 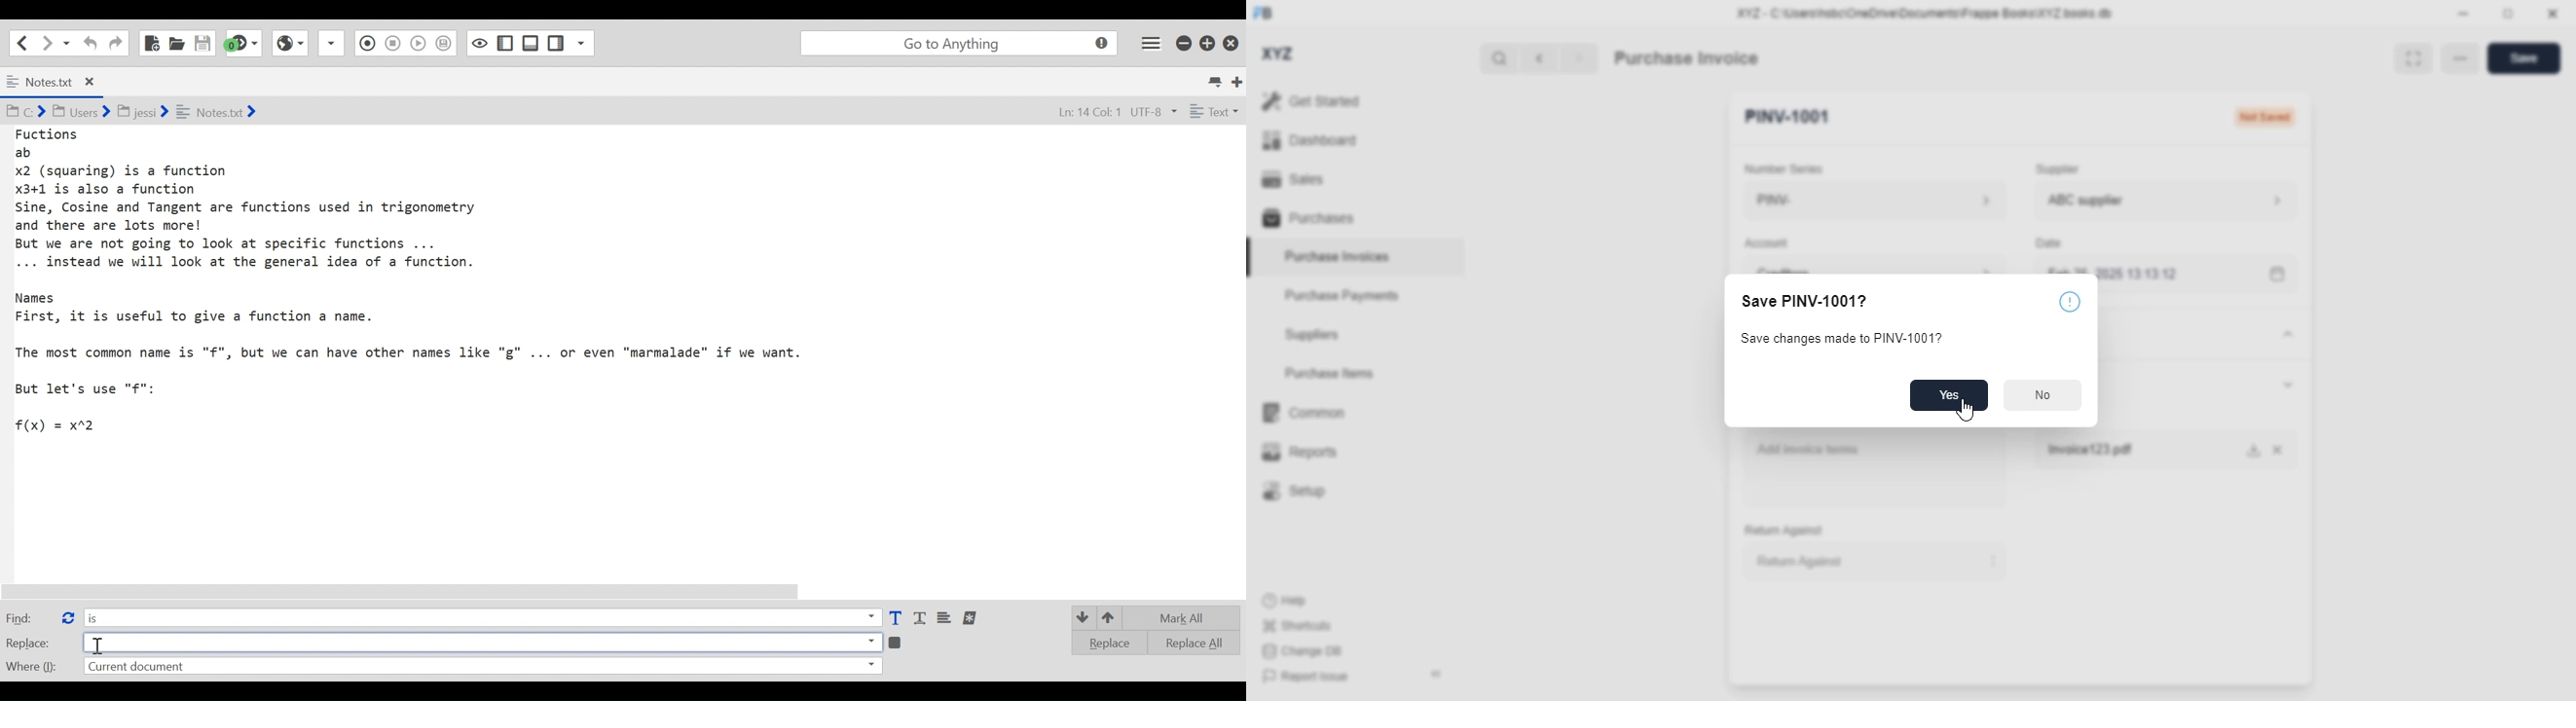 I want to click on toggle between form and full width, so click(x=2412, y=59).